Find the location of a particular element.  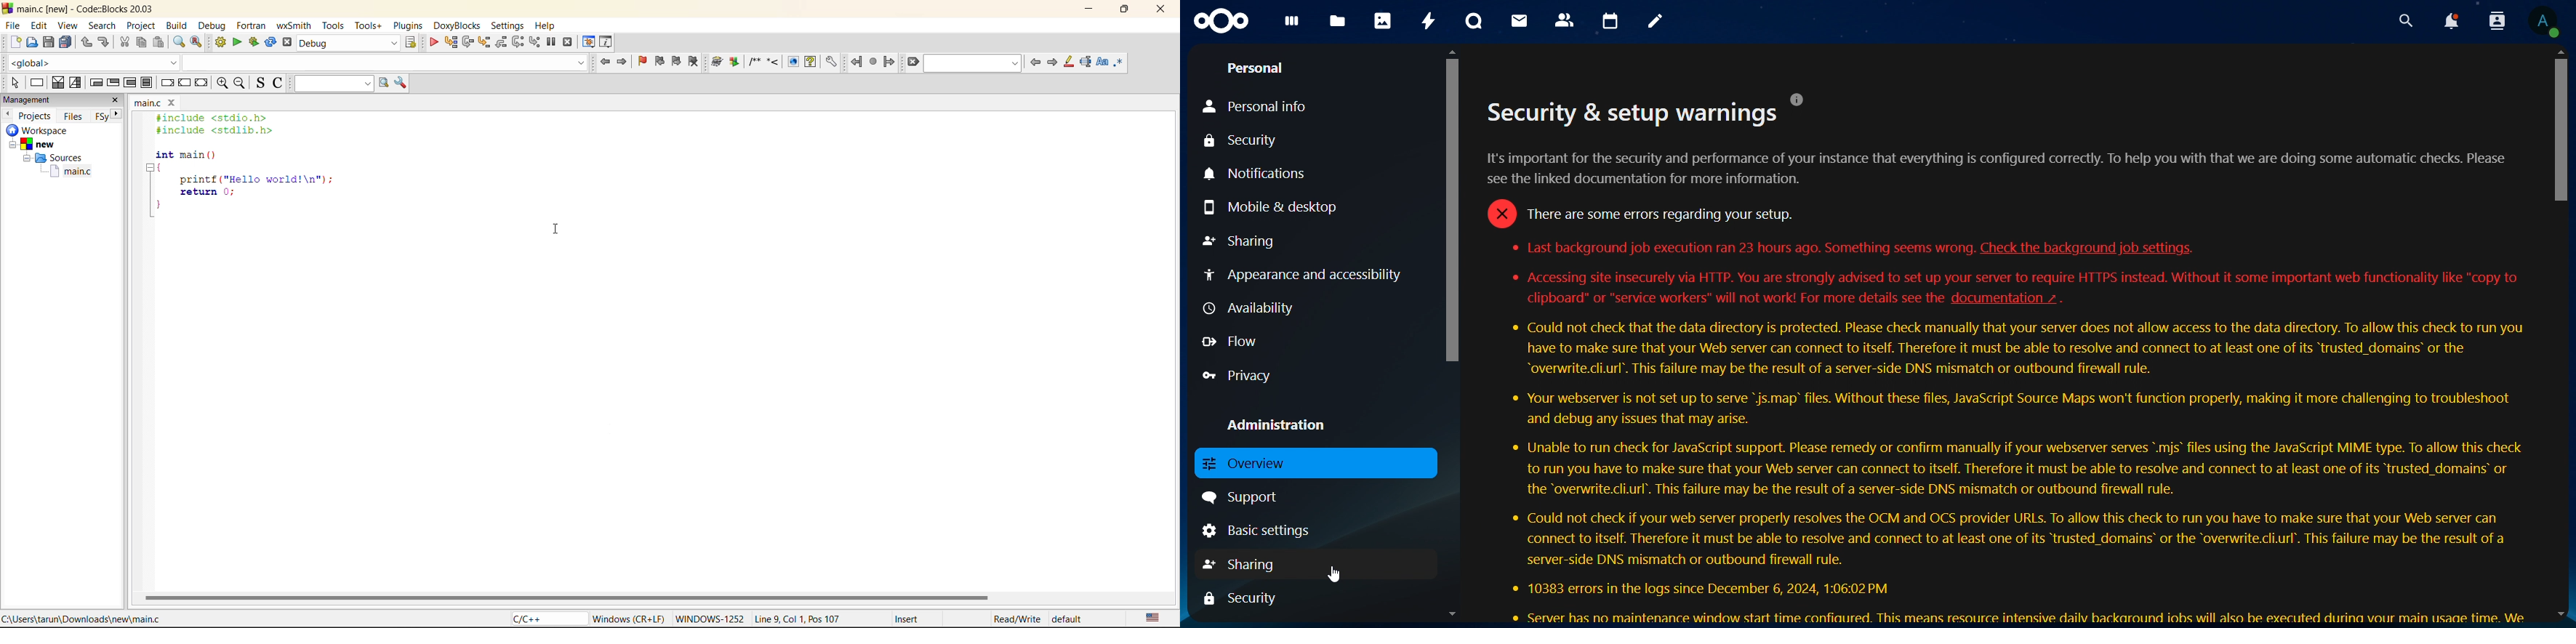

privacy is located at coordinates (1240, 375).